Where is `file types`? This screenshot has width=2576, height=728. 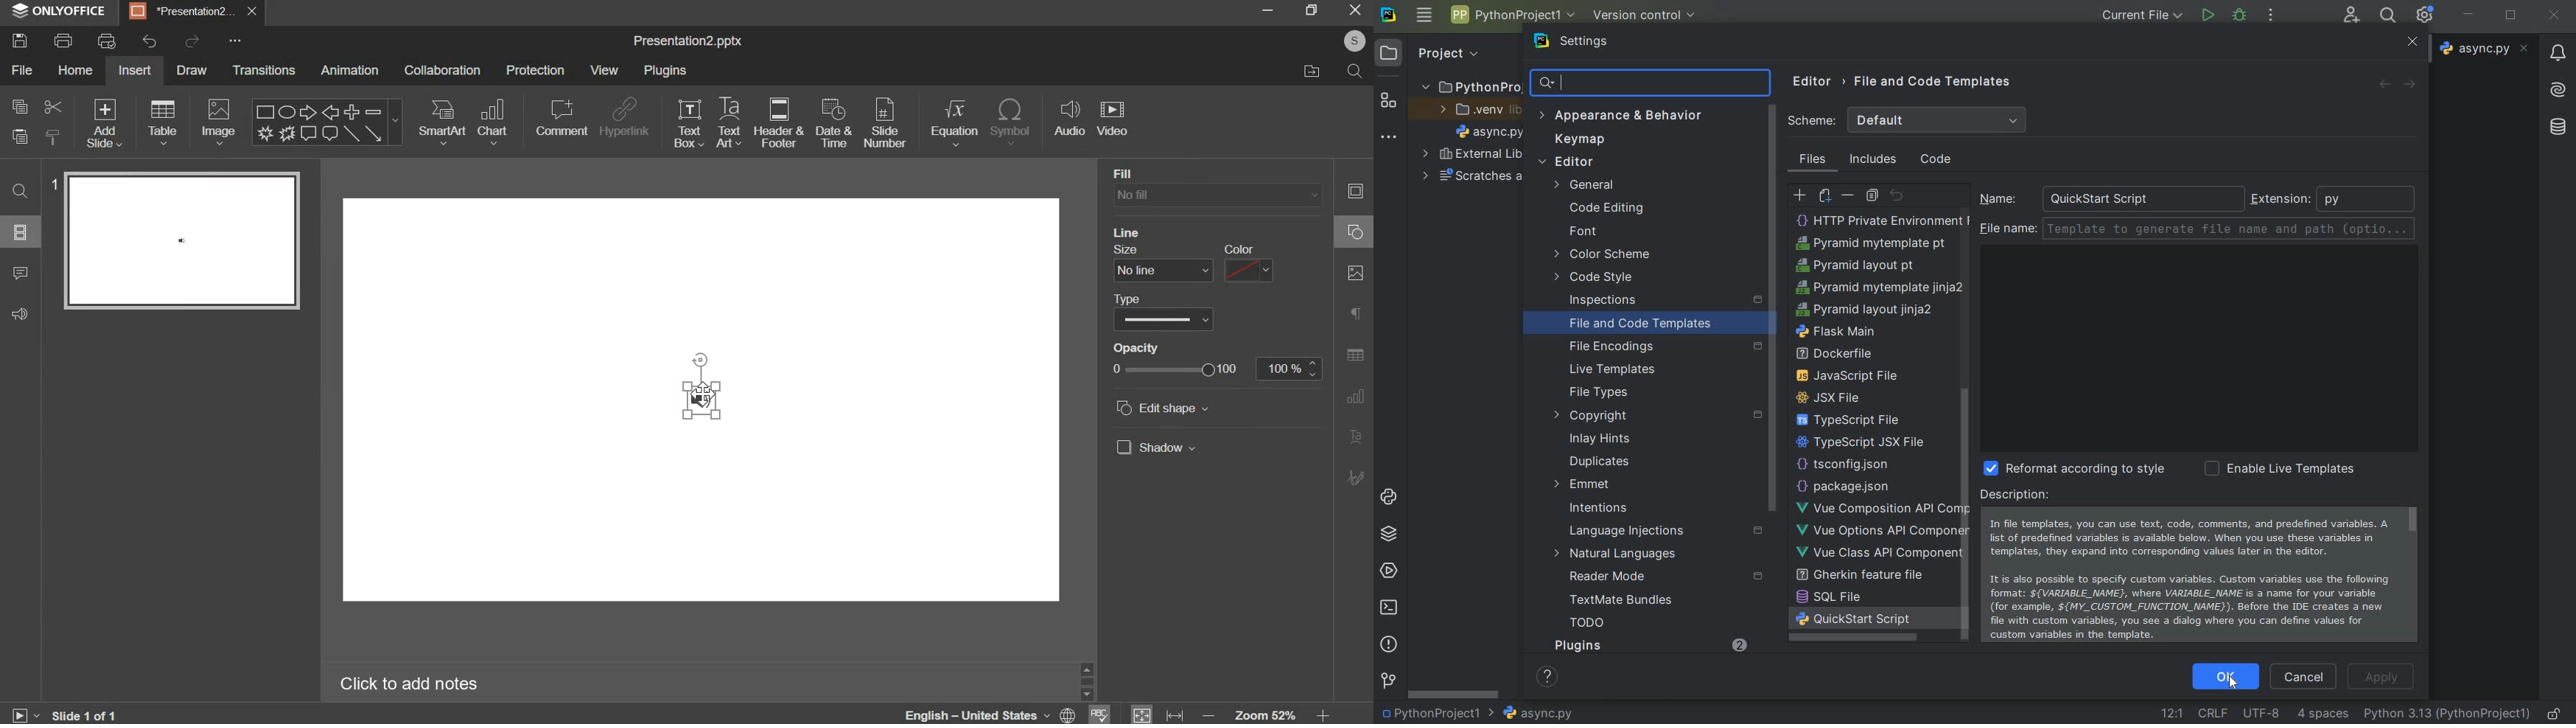
file types is located at coordinates (1620, 392).